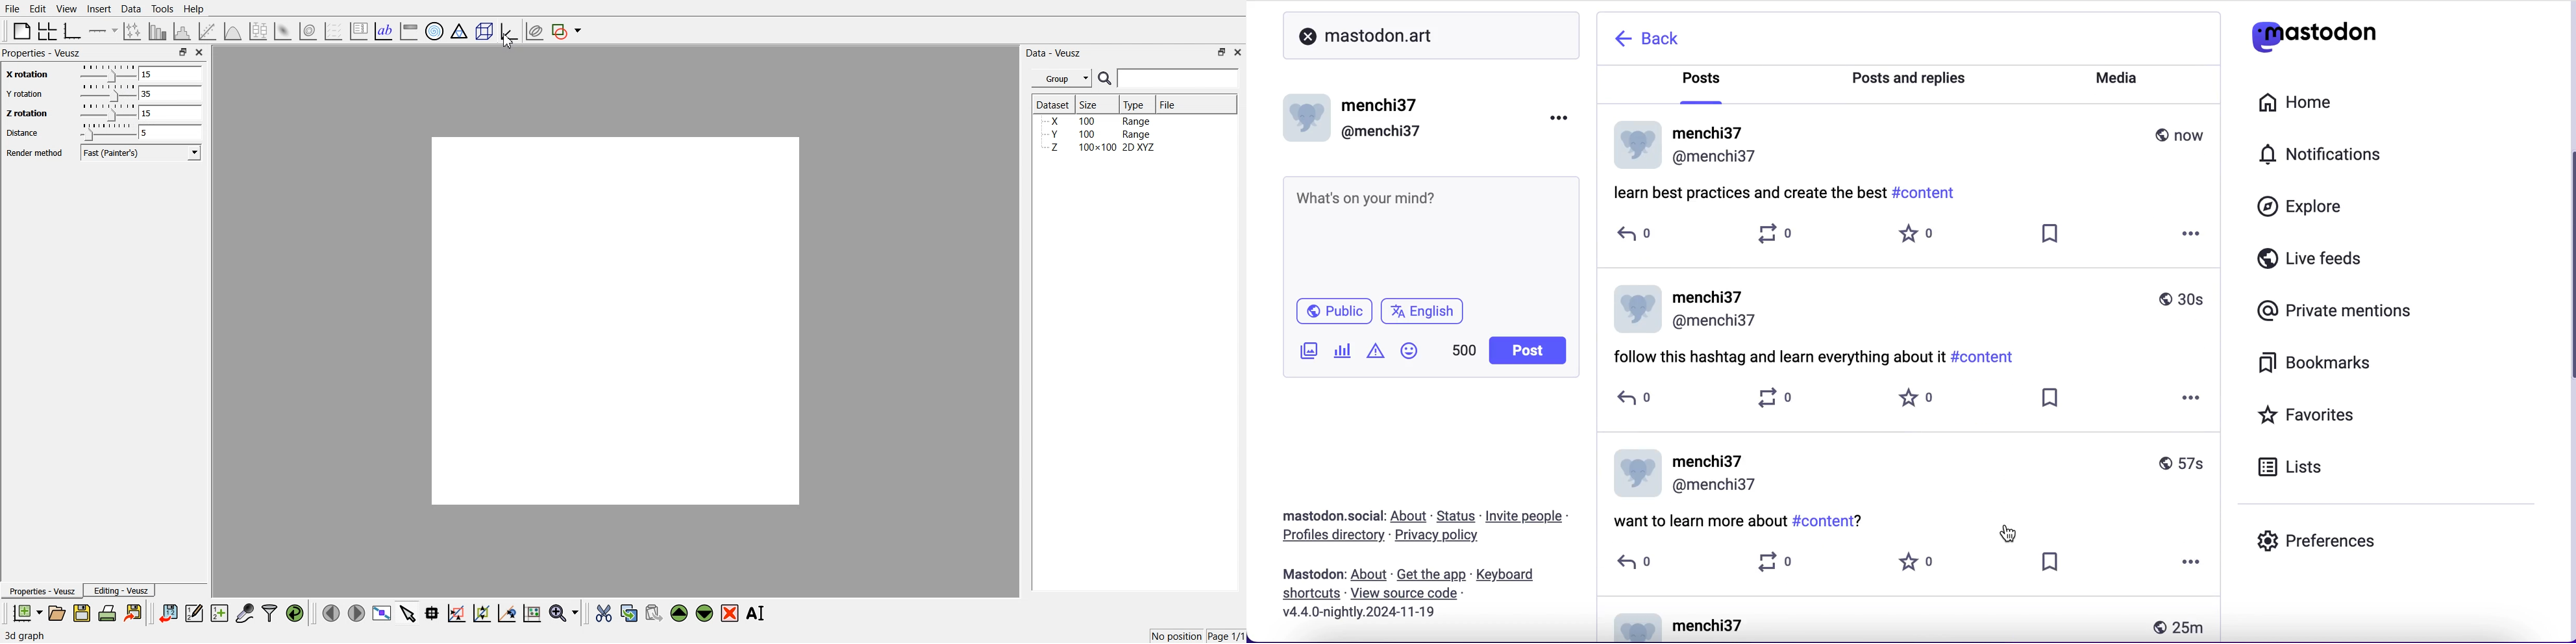 The width and height of the screenshot is (2576, 644). I want to click on Close, so click(1239, 51).